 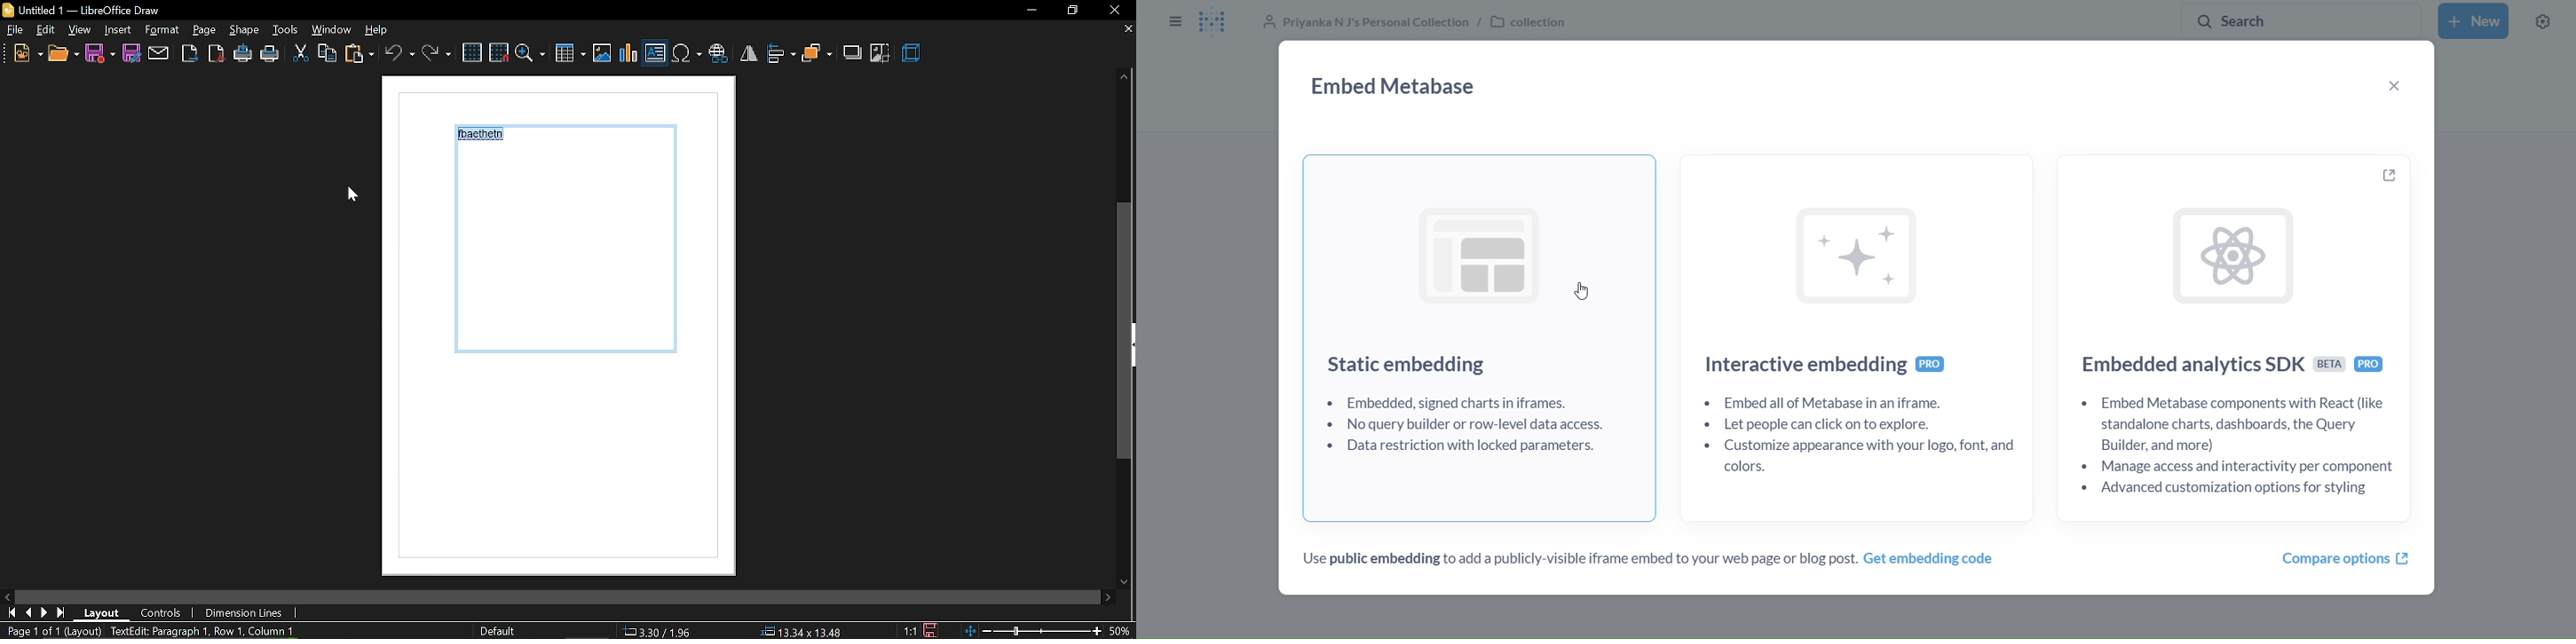 What do you see at coordinates (333, 29) in the screenshot?
I see `window` at bounding box center [333, 29].